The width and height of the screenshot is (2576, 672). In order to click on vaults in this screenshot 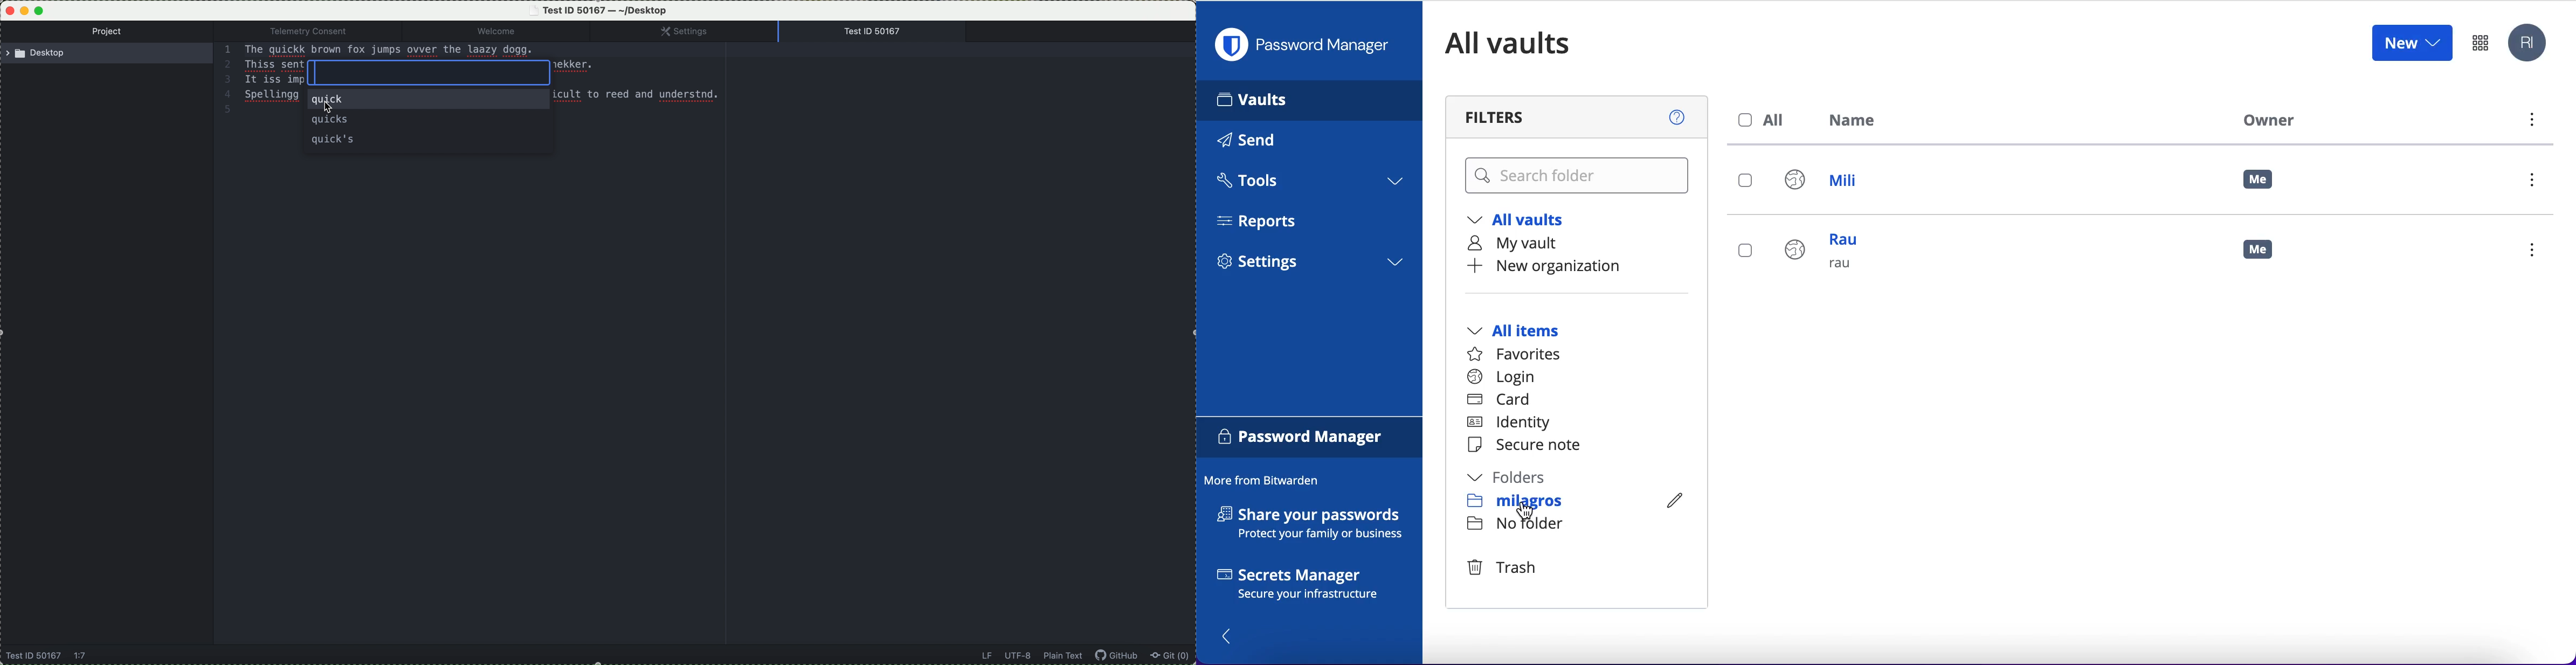, I will do `click(1309, 100)`.